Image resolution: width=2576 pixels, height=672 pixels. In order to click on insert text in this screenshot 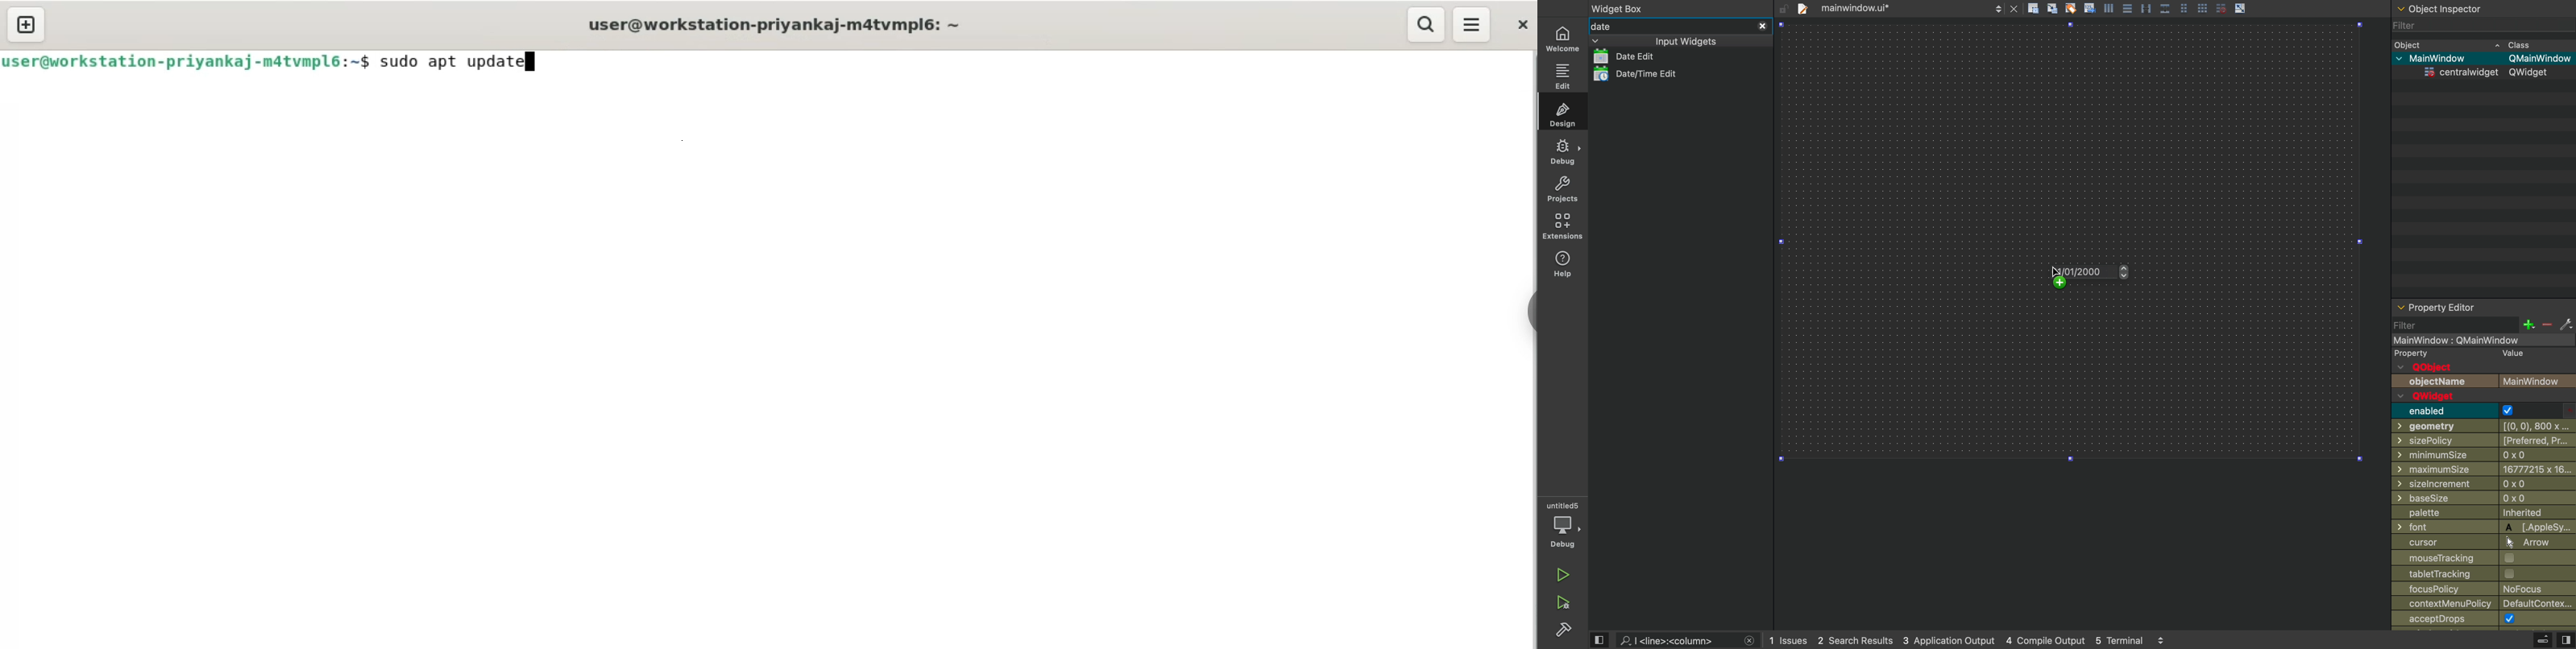, I will do `click(2089, 8)`.